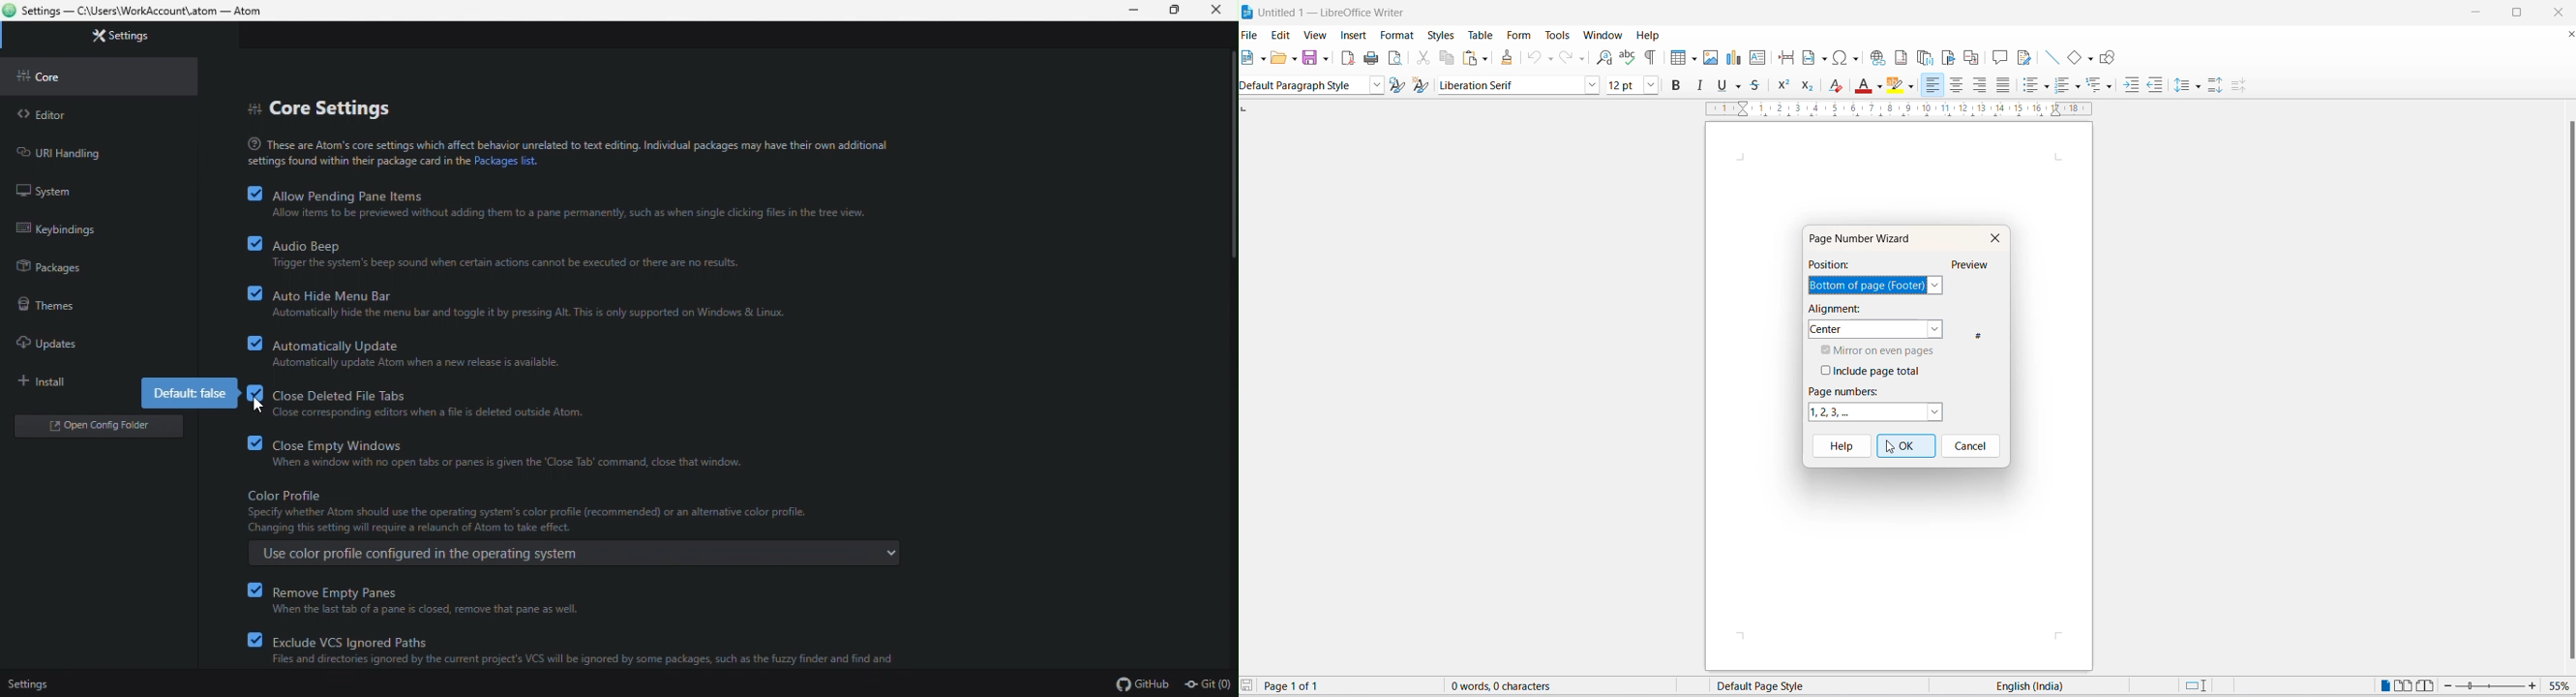 Image resolution: width=2576 pixels, height=700 pixels. I want to click on text align center, so click(1957, 86).